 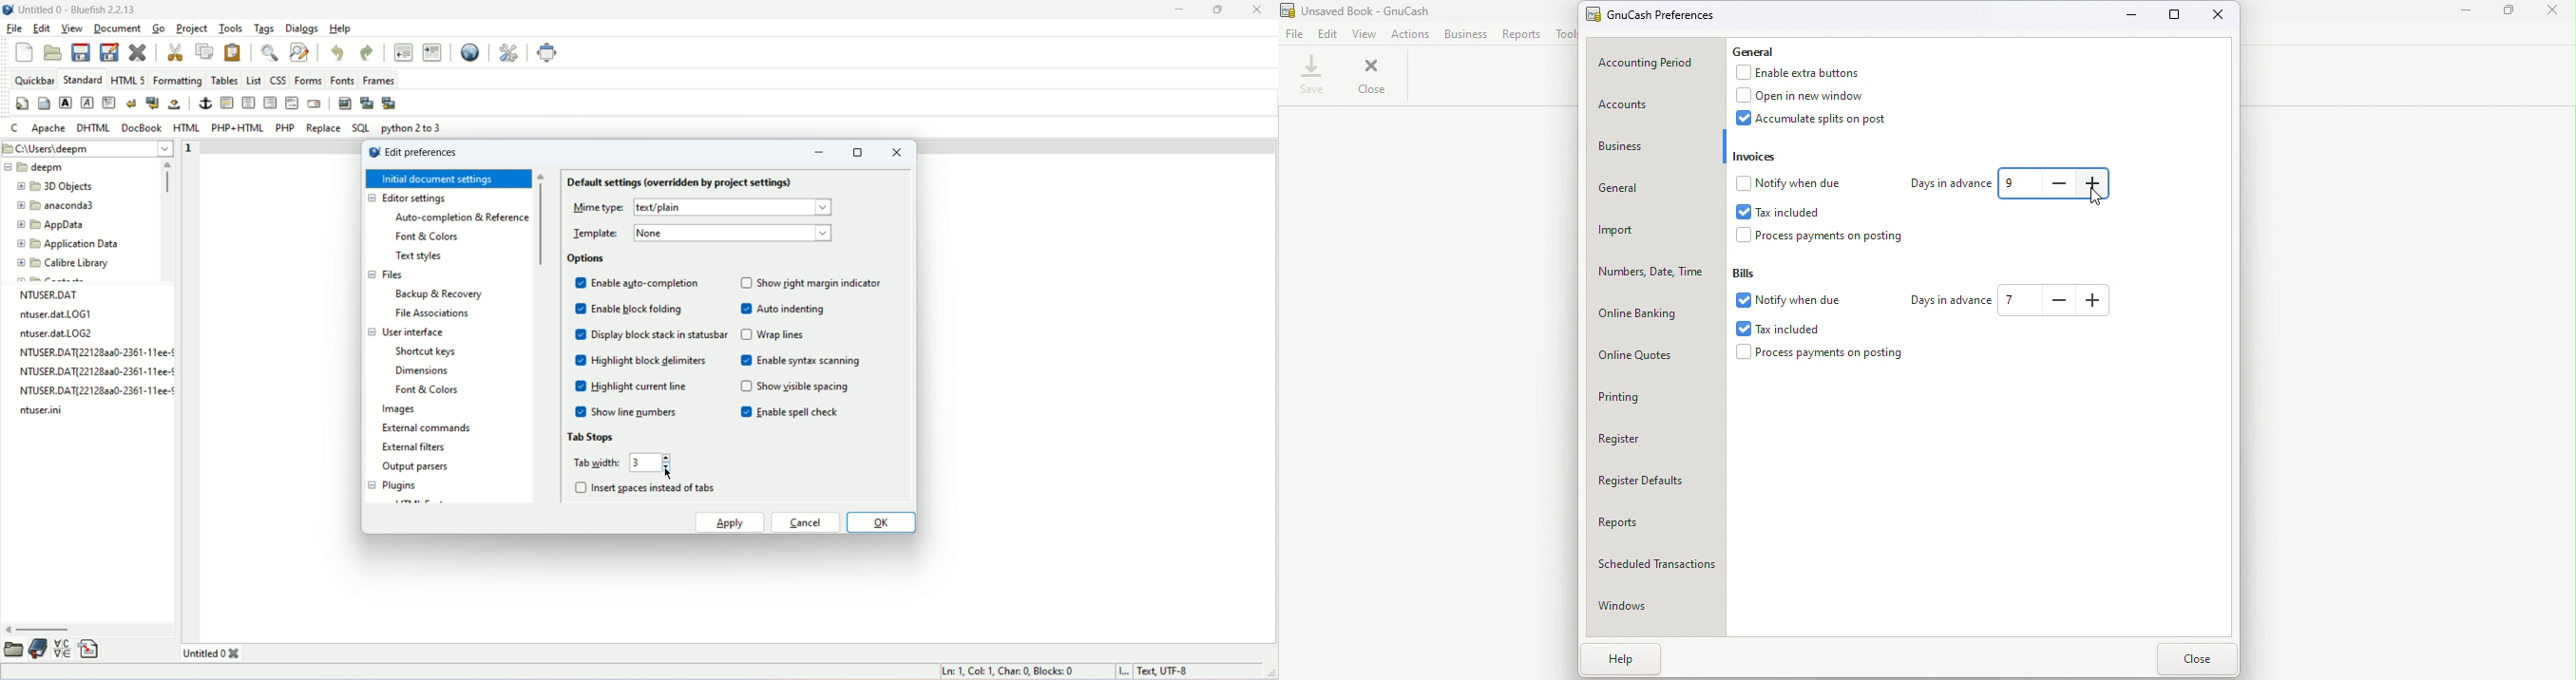 I want to click on how many days in the future to warn about invoices coming due, so click(x=2094, y=183).